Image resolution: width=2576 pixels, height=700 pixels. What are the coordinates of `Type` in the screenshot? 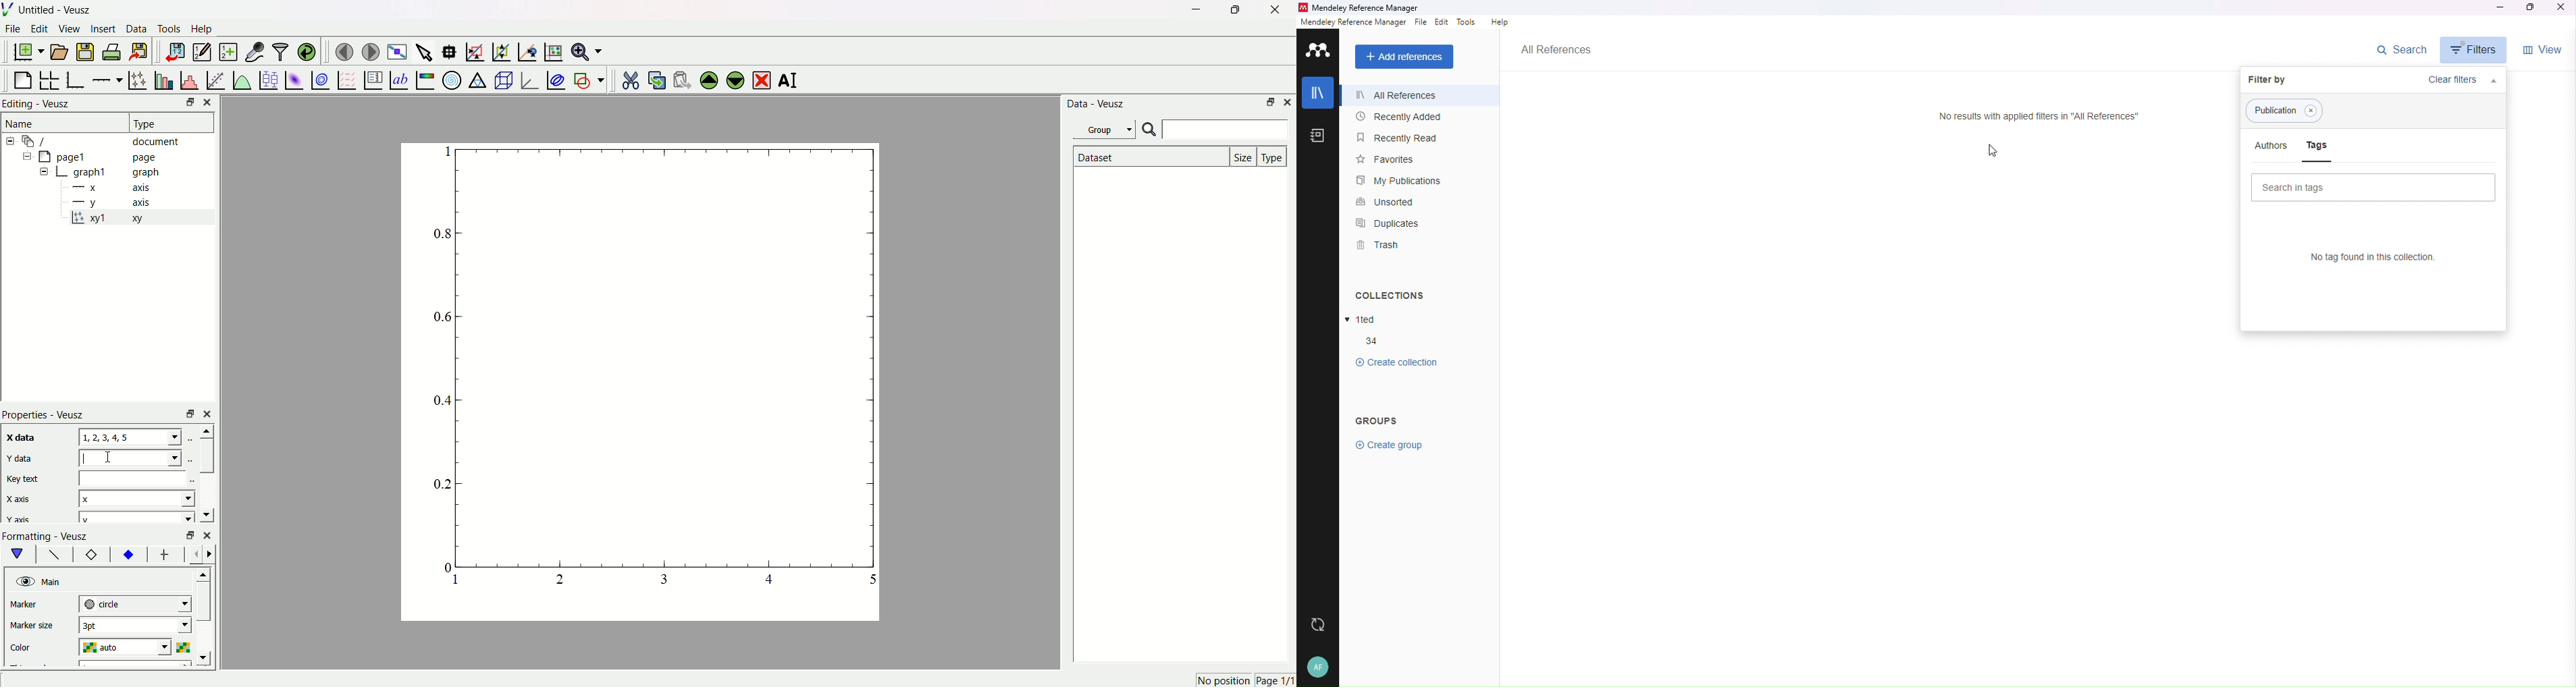 It's located at (165, 122).